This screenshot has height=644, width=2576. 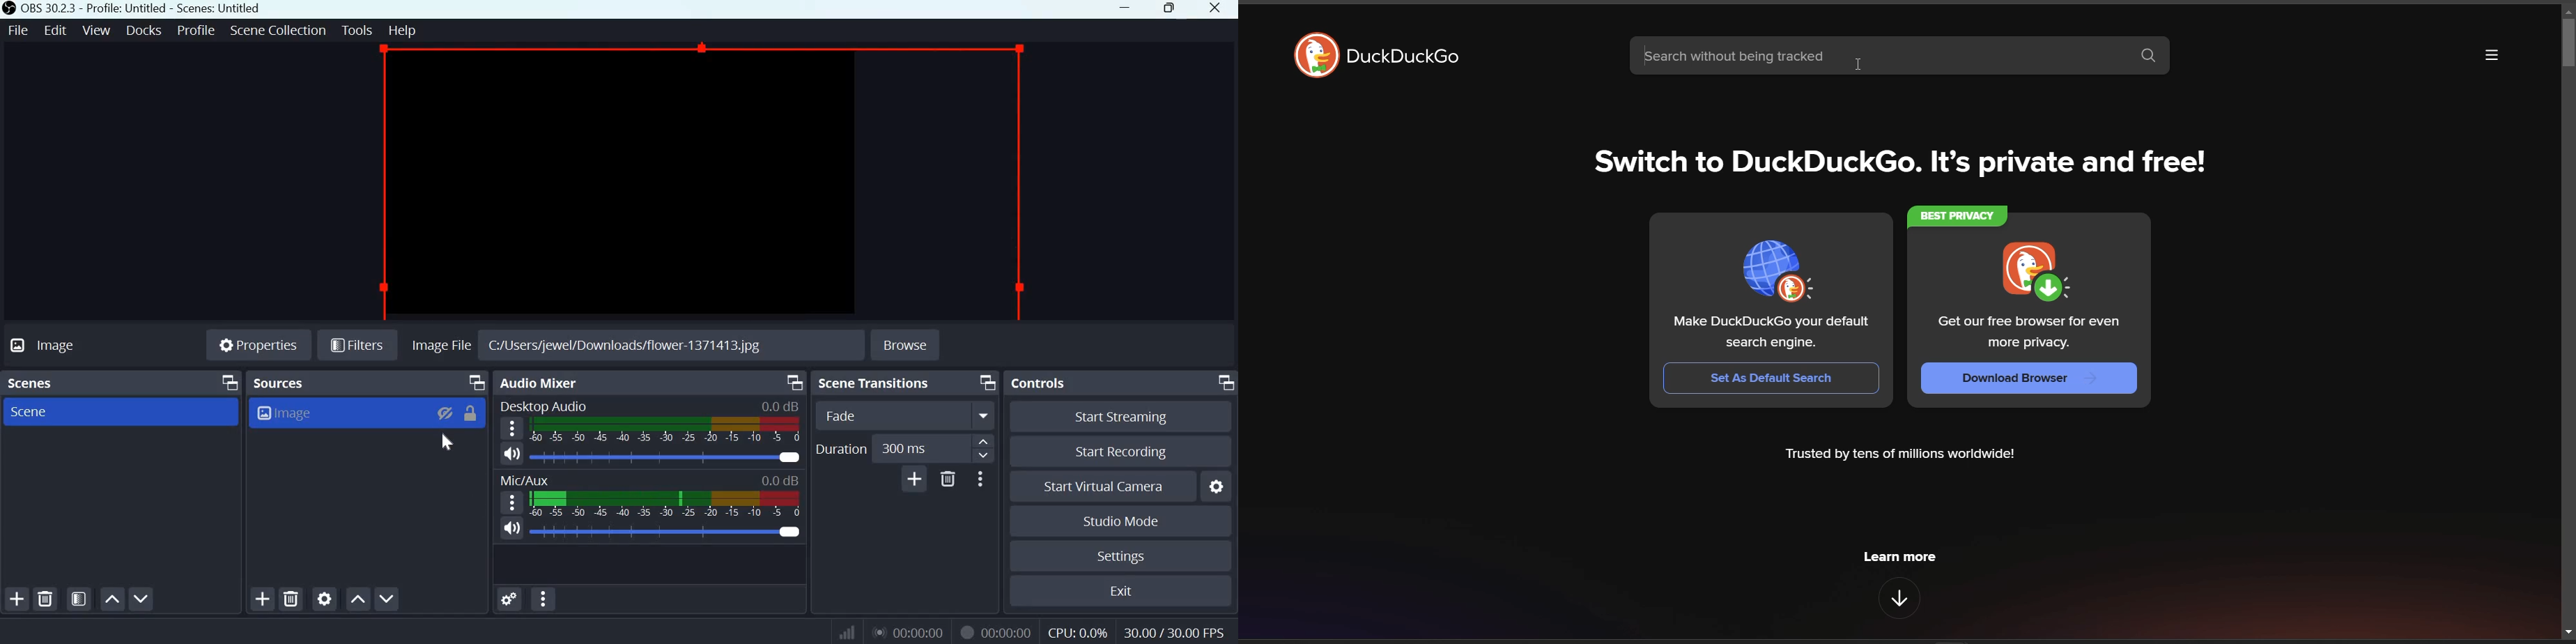 What do you see at coordinates (282, 381) in the screenshot?
I see `Sources` at bounding box center [282, 381].